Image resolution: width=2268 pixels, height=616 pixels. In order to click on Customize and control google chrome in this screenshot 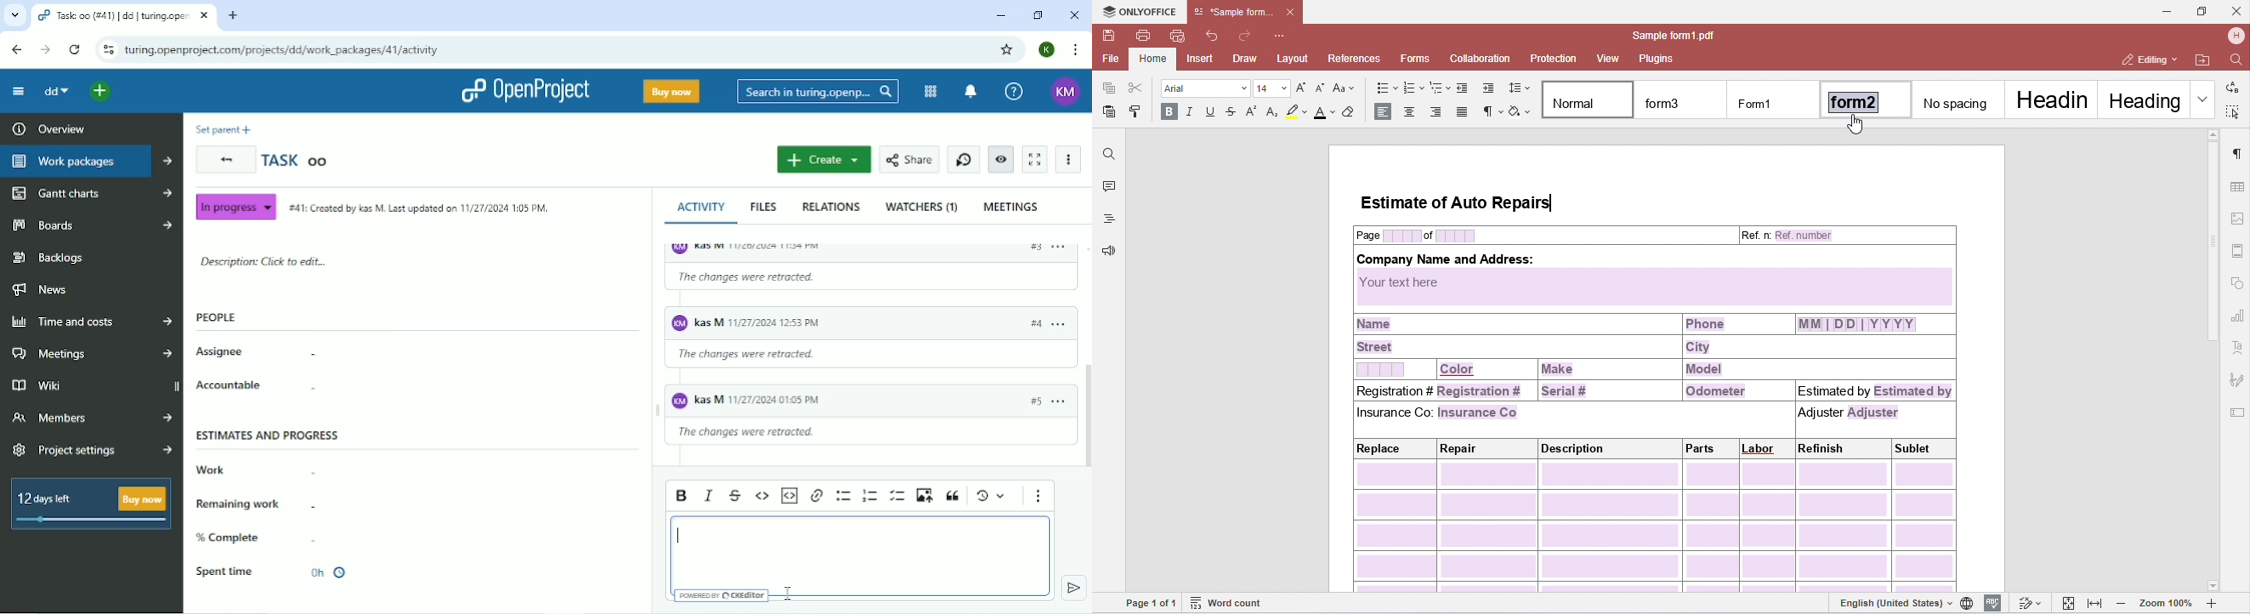, I will do `click(1076, 51)`.